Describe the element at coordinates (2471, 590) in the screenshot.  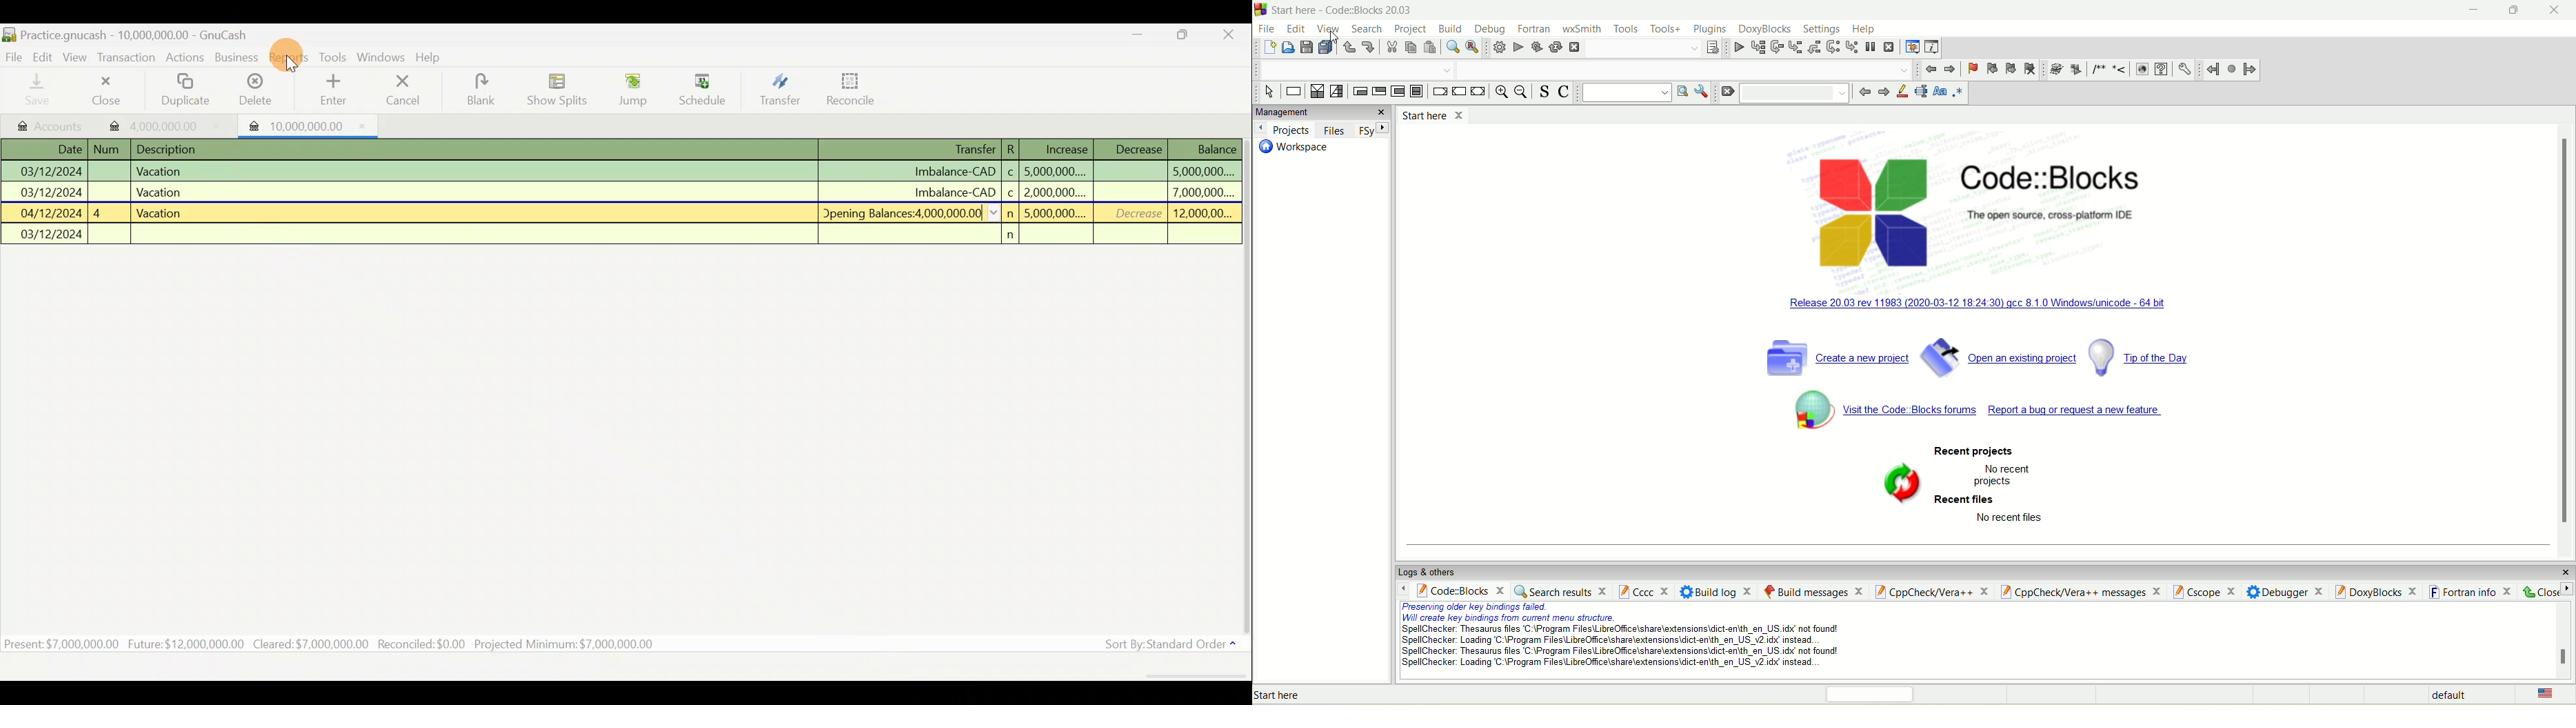
I see `fortan info` at that location.